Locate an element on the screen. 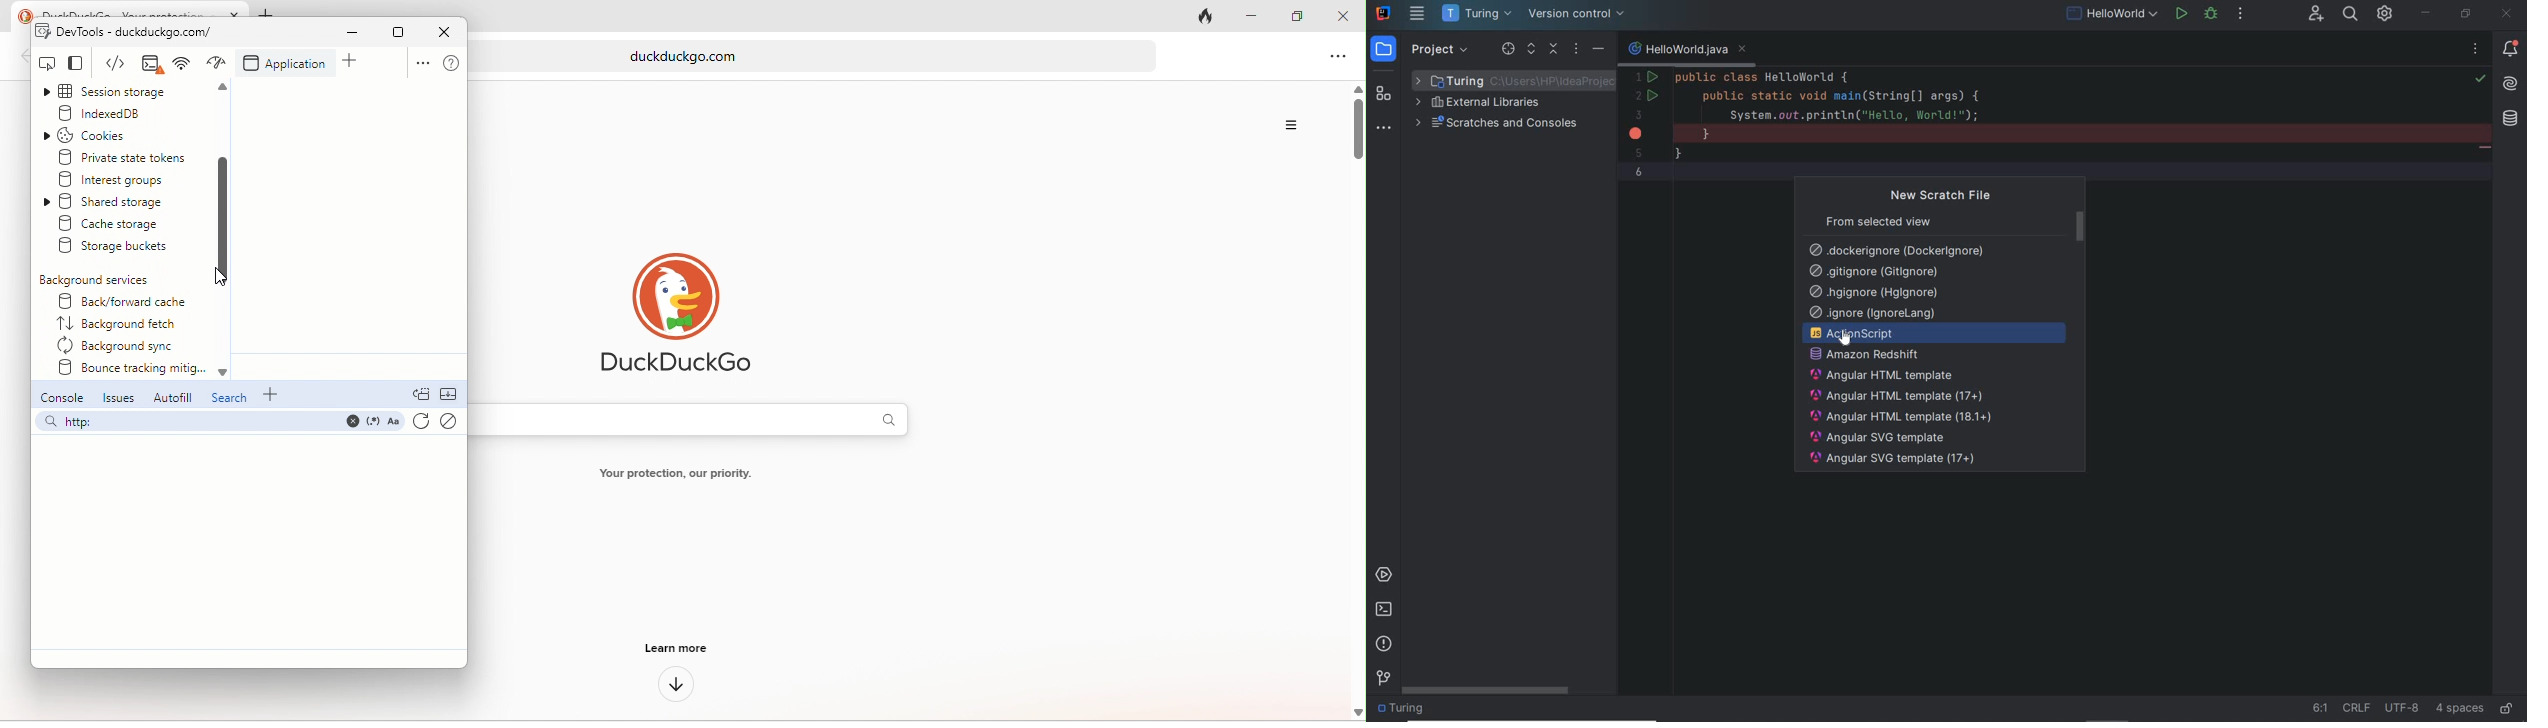 Image resolution: width=2548 pixels, height=728 pixels. hide is located at coordinates (1599, 48).